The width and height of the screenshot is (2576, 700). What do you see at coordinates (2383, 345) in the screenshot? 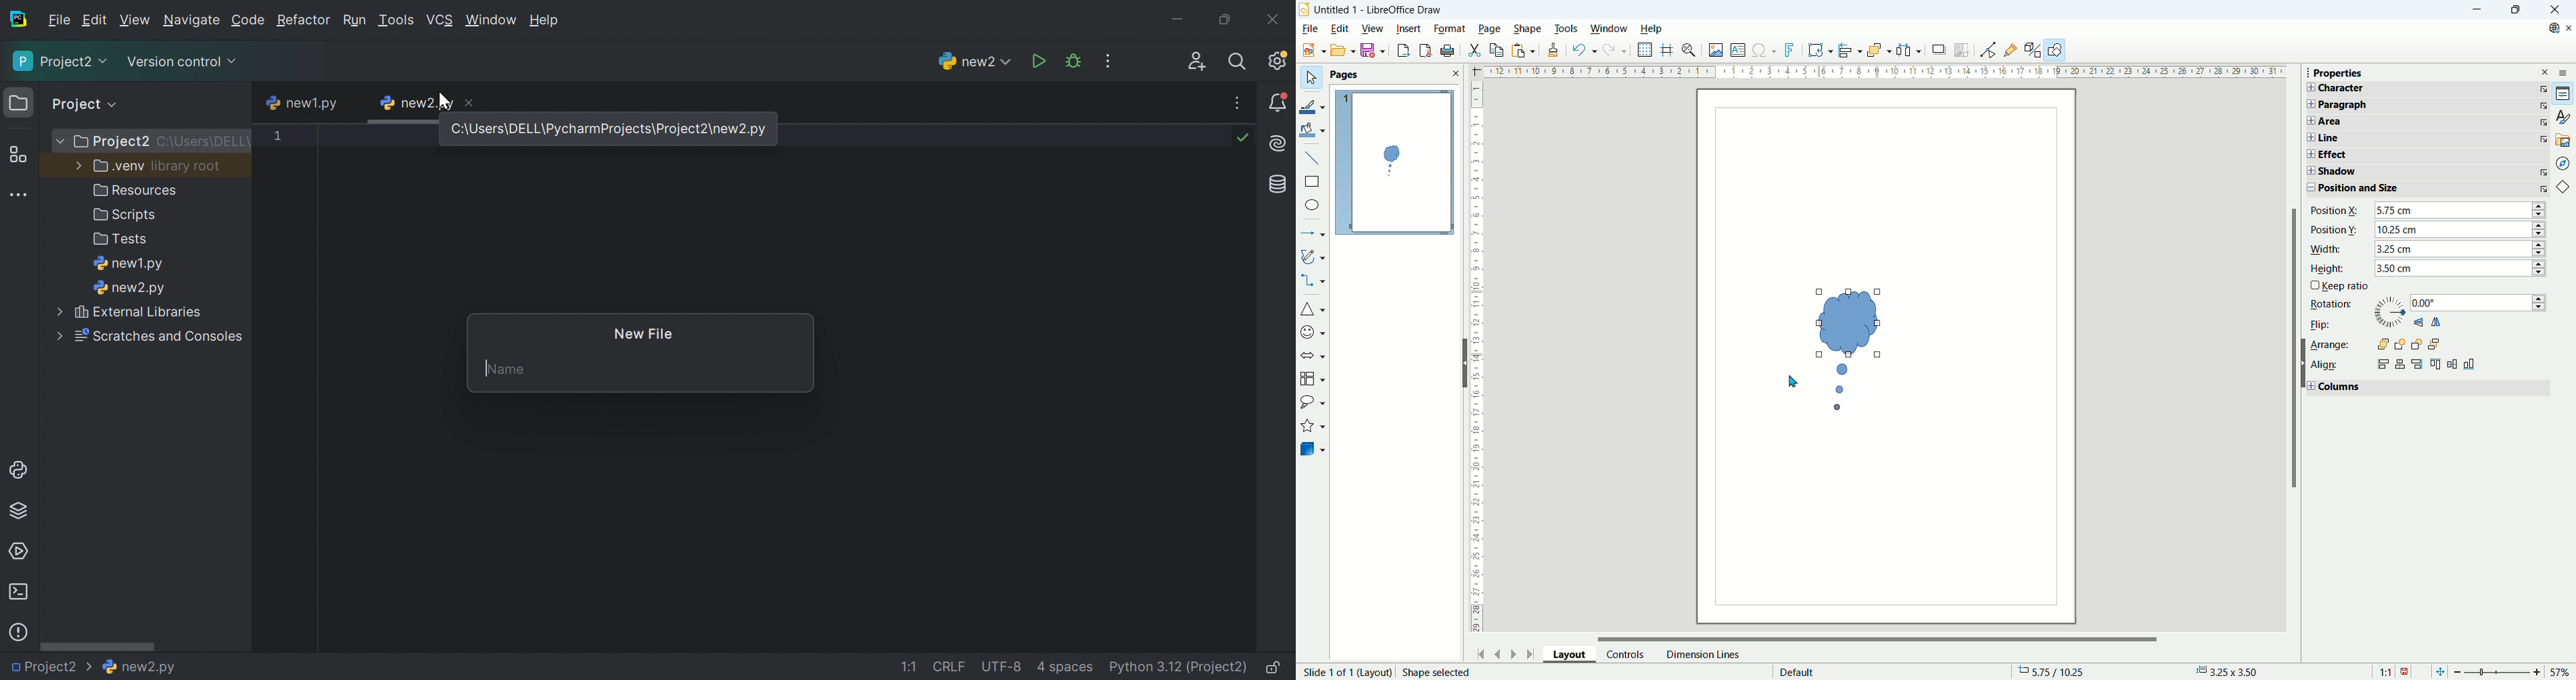
I see `Bring to front` at bounding box center [2383, 345].